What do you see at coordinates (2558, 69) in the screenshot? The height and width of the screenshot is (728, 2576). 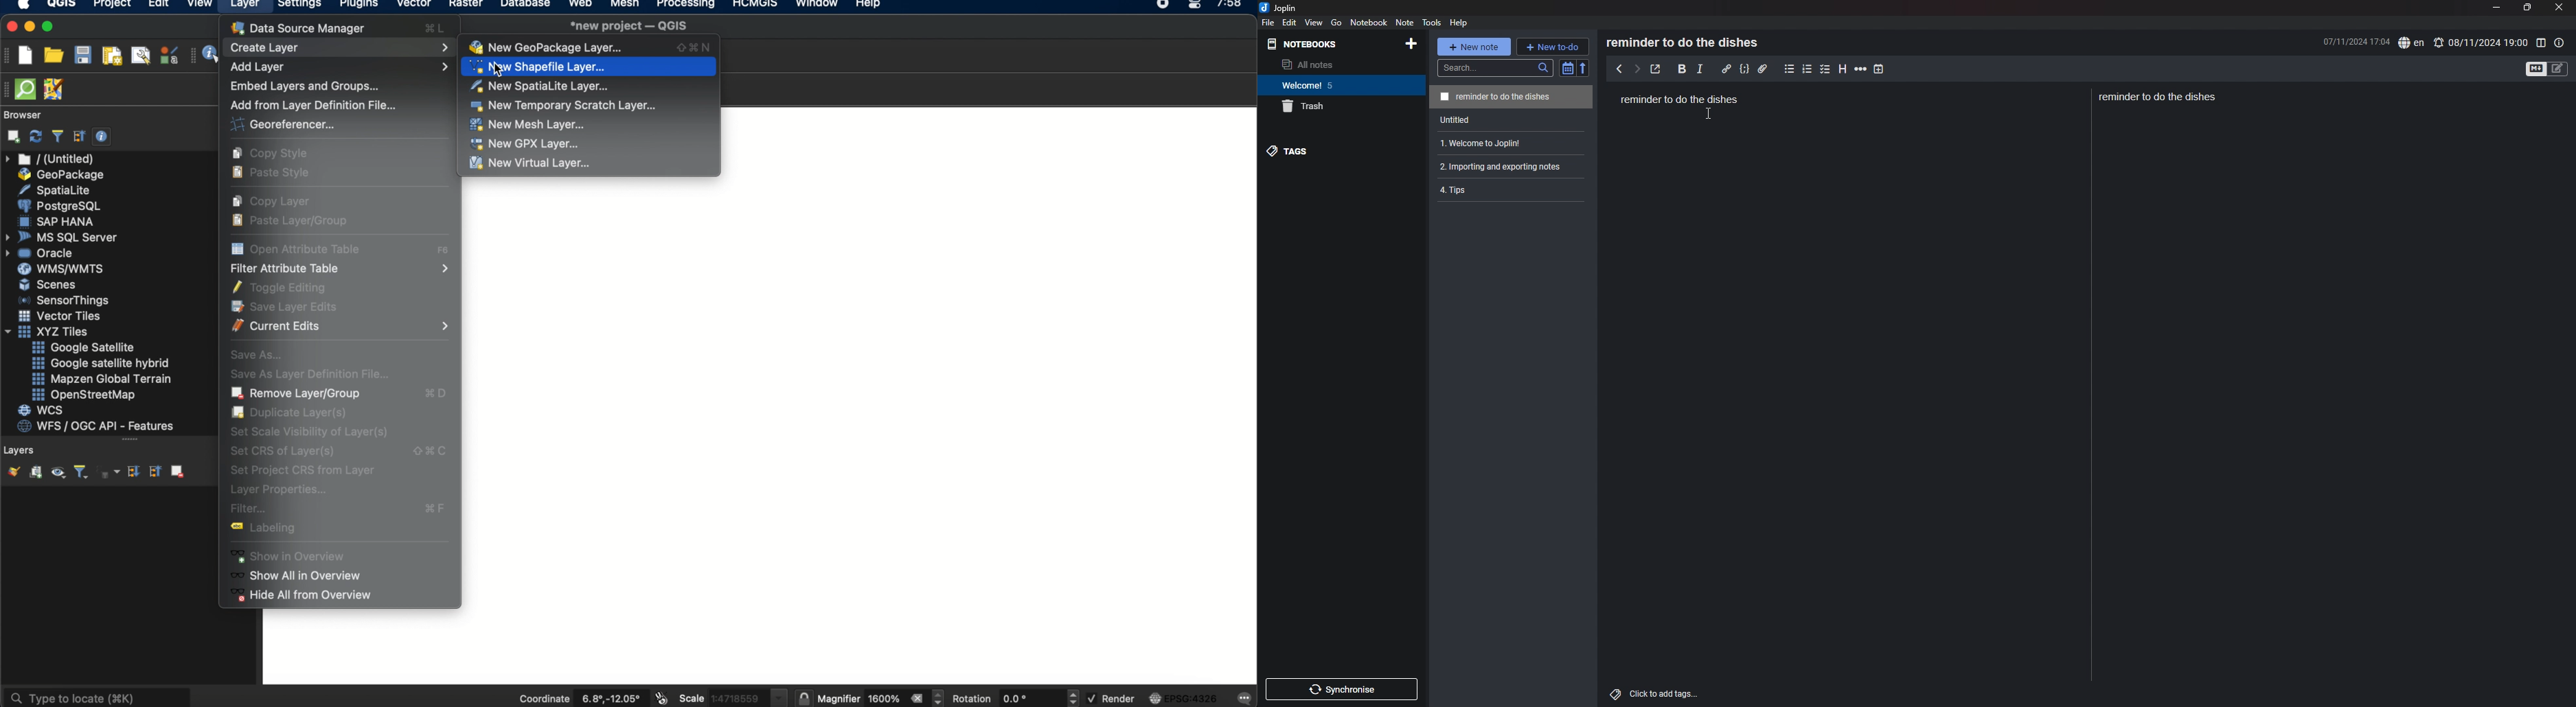 I see `toggle editors` at bounding box center [2558, 69].